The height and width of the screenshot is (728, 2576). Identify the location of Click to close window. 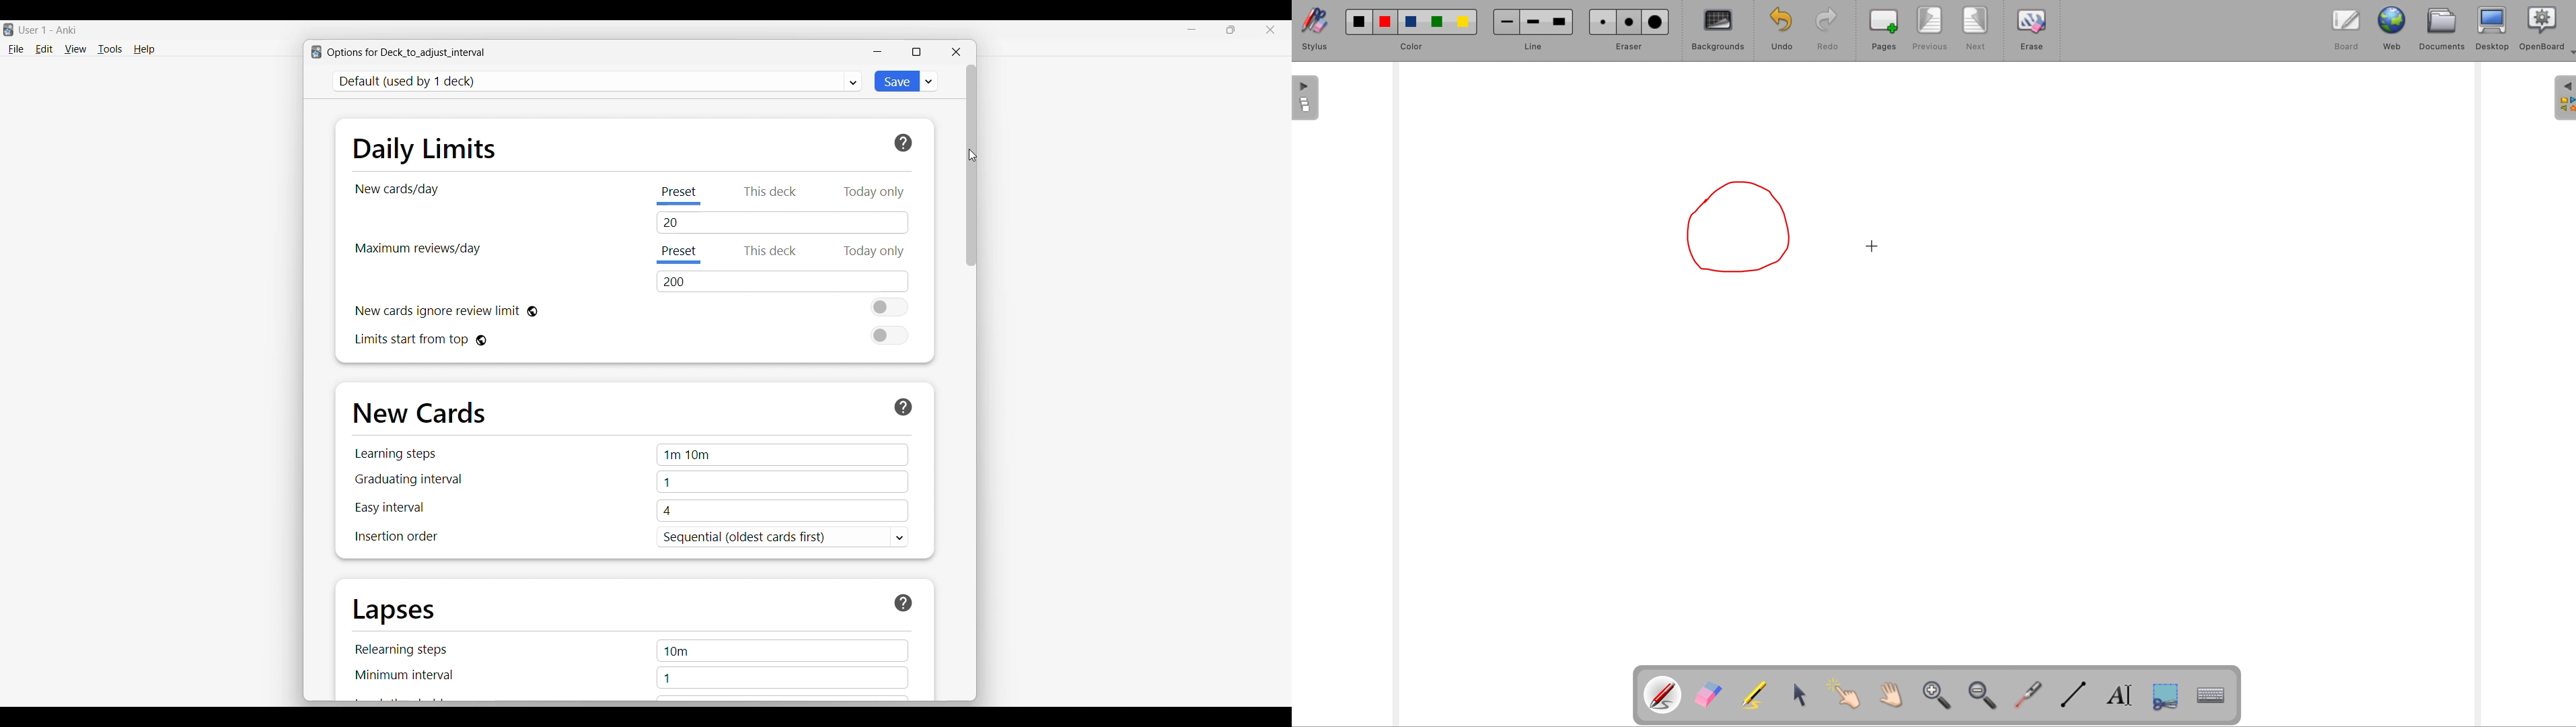
(956, 52).